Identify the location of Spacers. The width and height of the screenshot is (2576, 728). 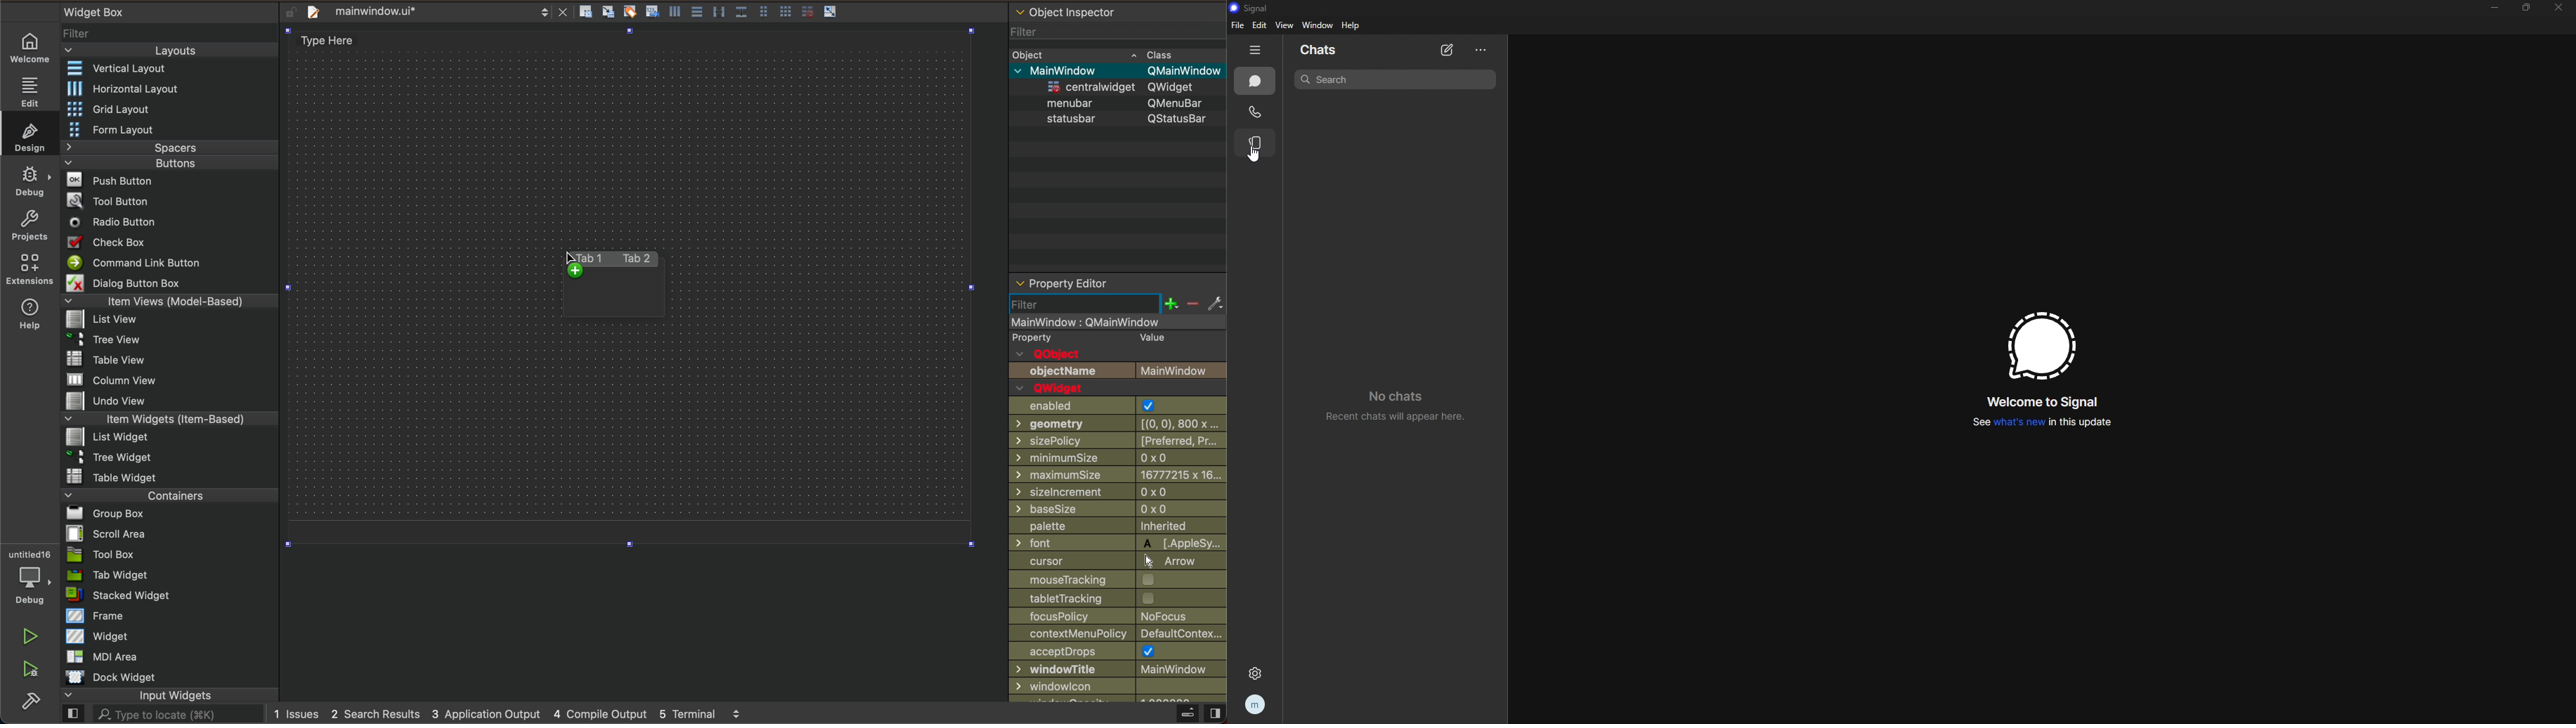
(171, 148).